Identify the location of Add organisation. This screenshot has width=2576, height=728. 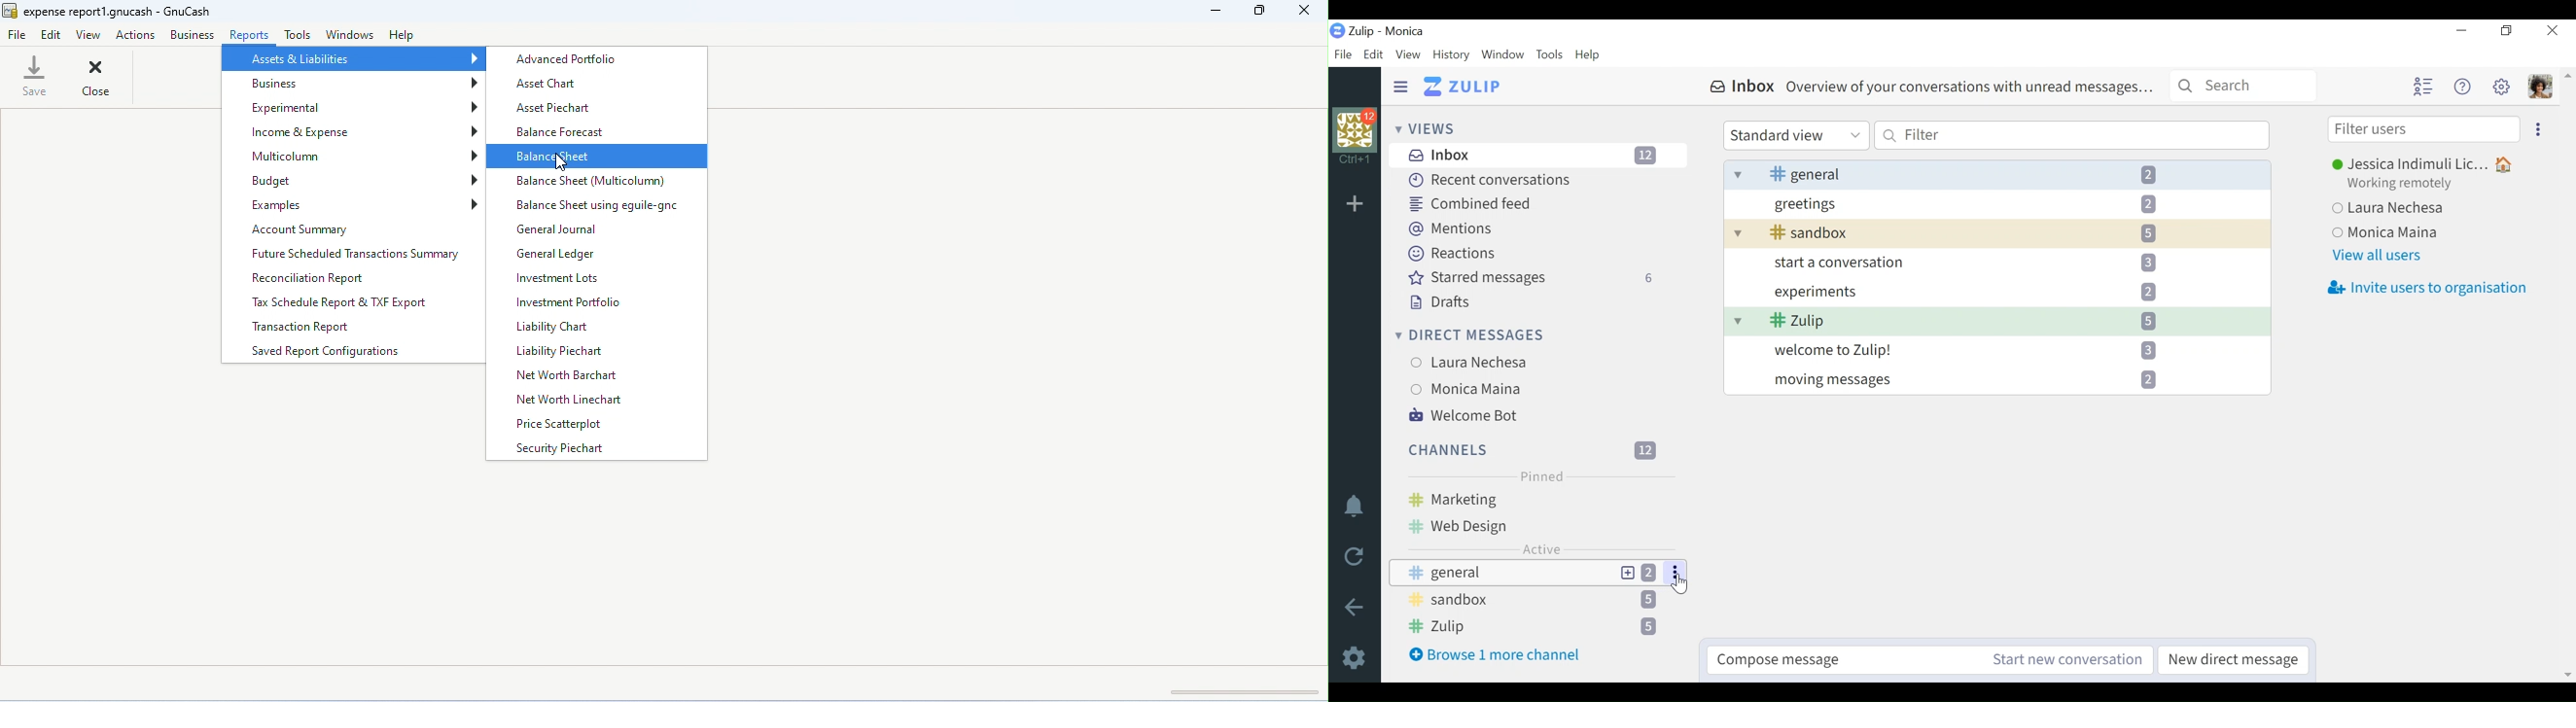
(1358, 205).